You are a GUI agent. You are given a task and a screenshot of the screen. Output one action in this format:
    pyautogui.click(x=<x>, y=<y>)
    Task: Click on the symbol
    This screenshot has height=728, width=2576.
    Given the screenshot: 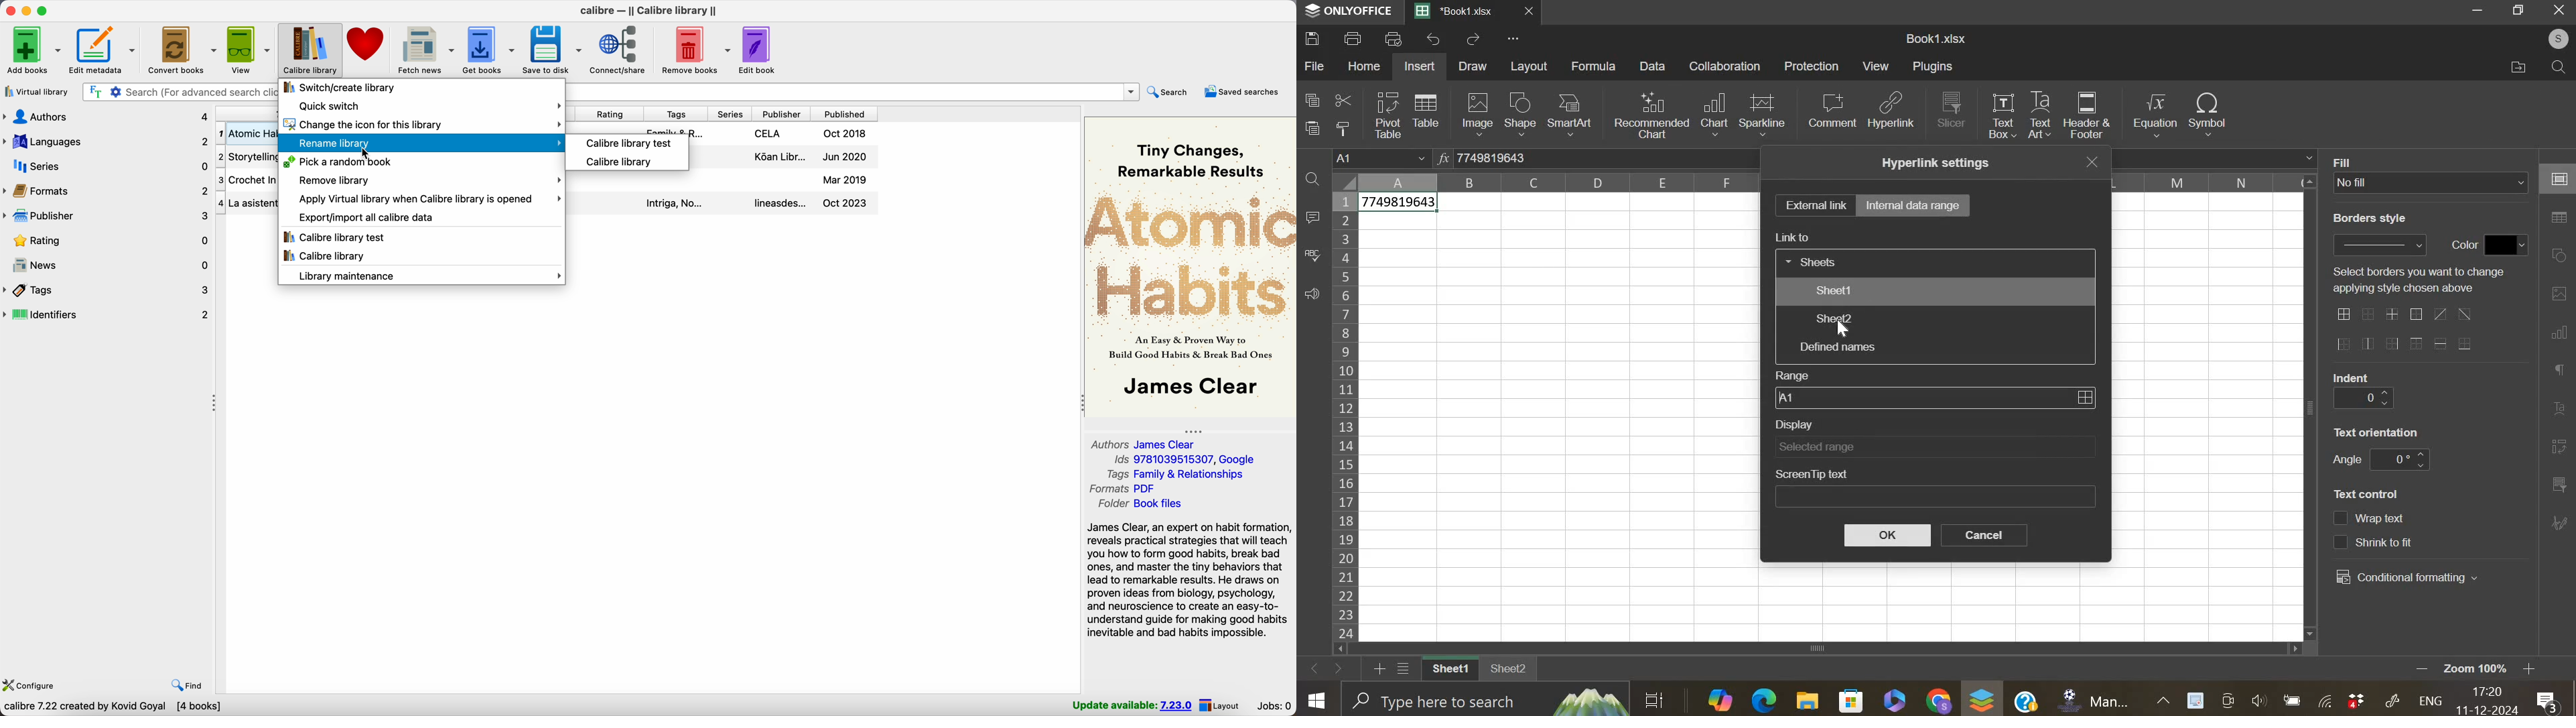 What is the action you would take?
    pyautogui.click(x=2208, y=113)
    